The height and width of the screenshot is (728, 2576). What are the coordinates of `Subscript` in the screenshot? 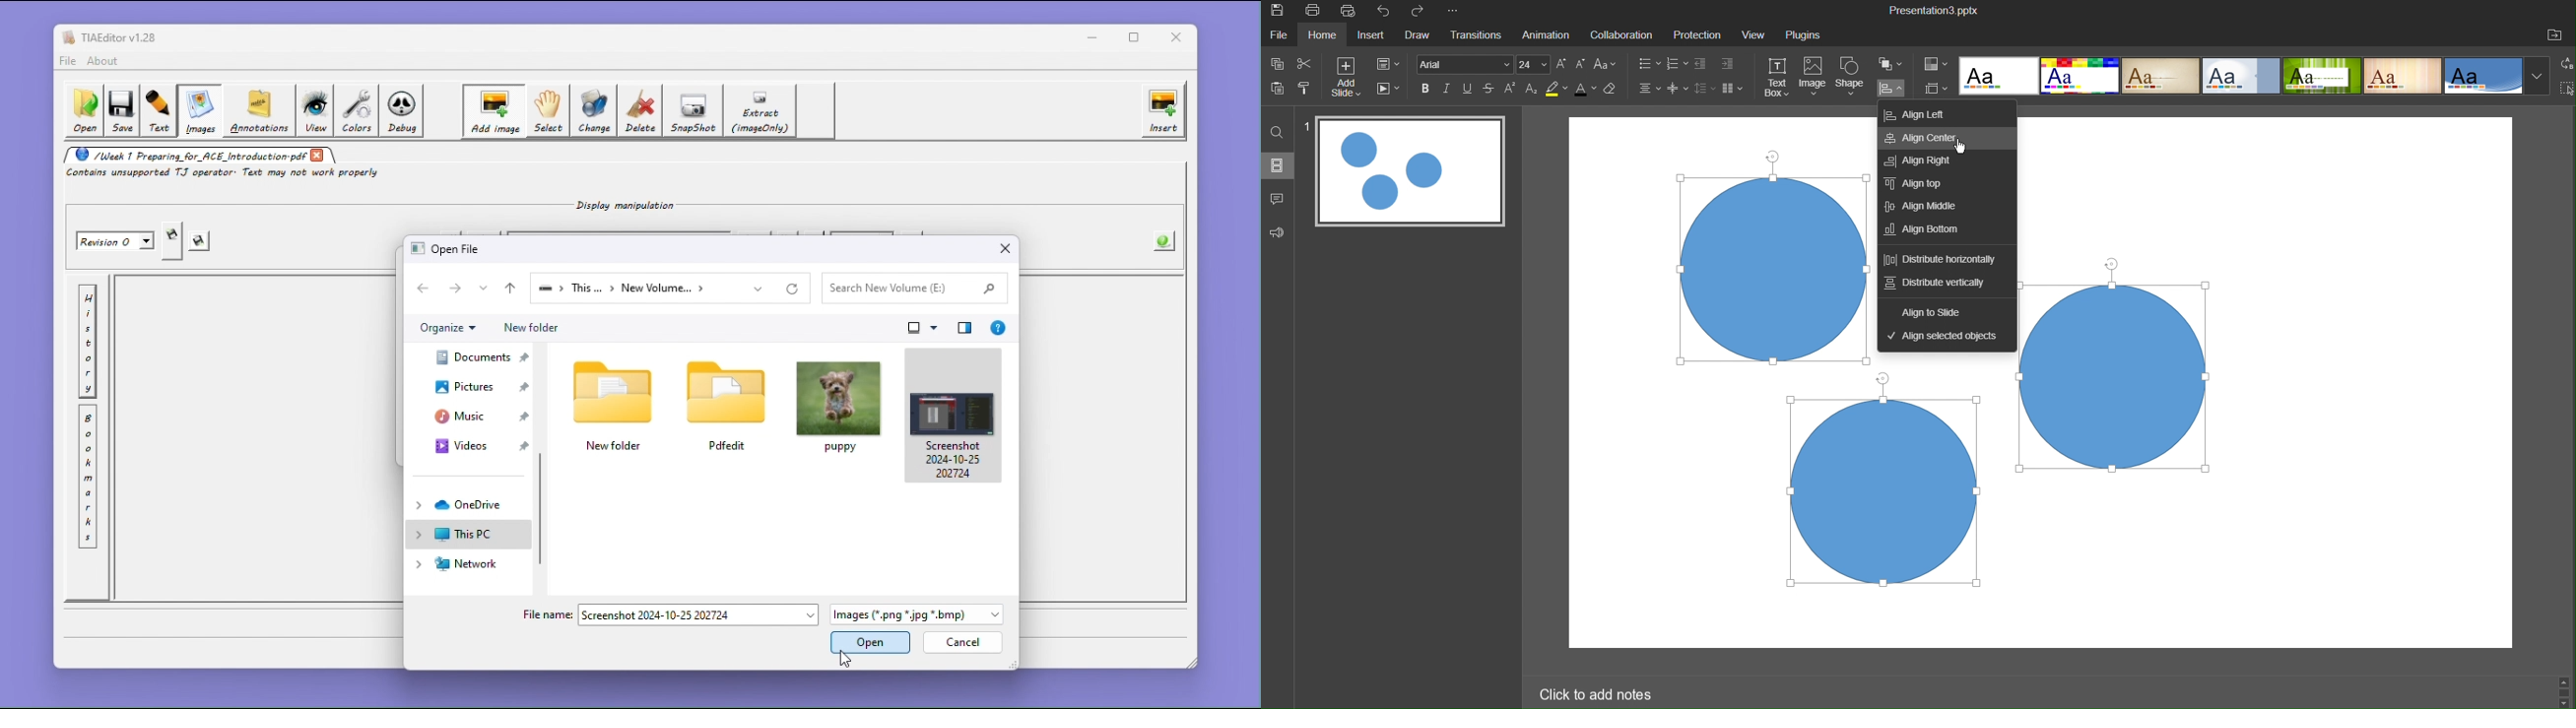 It's located at (1531, 90).